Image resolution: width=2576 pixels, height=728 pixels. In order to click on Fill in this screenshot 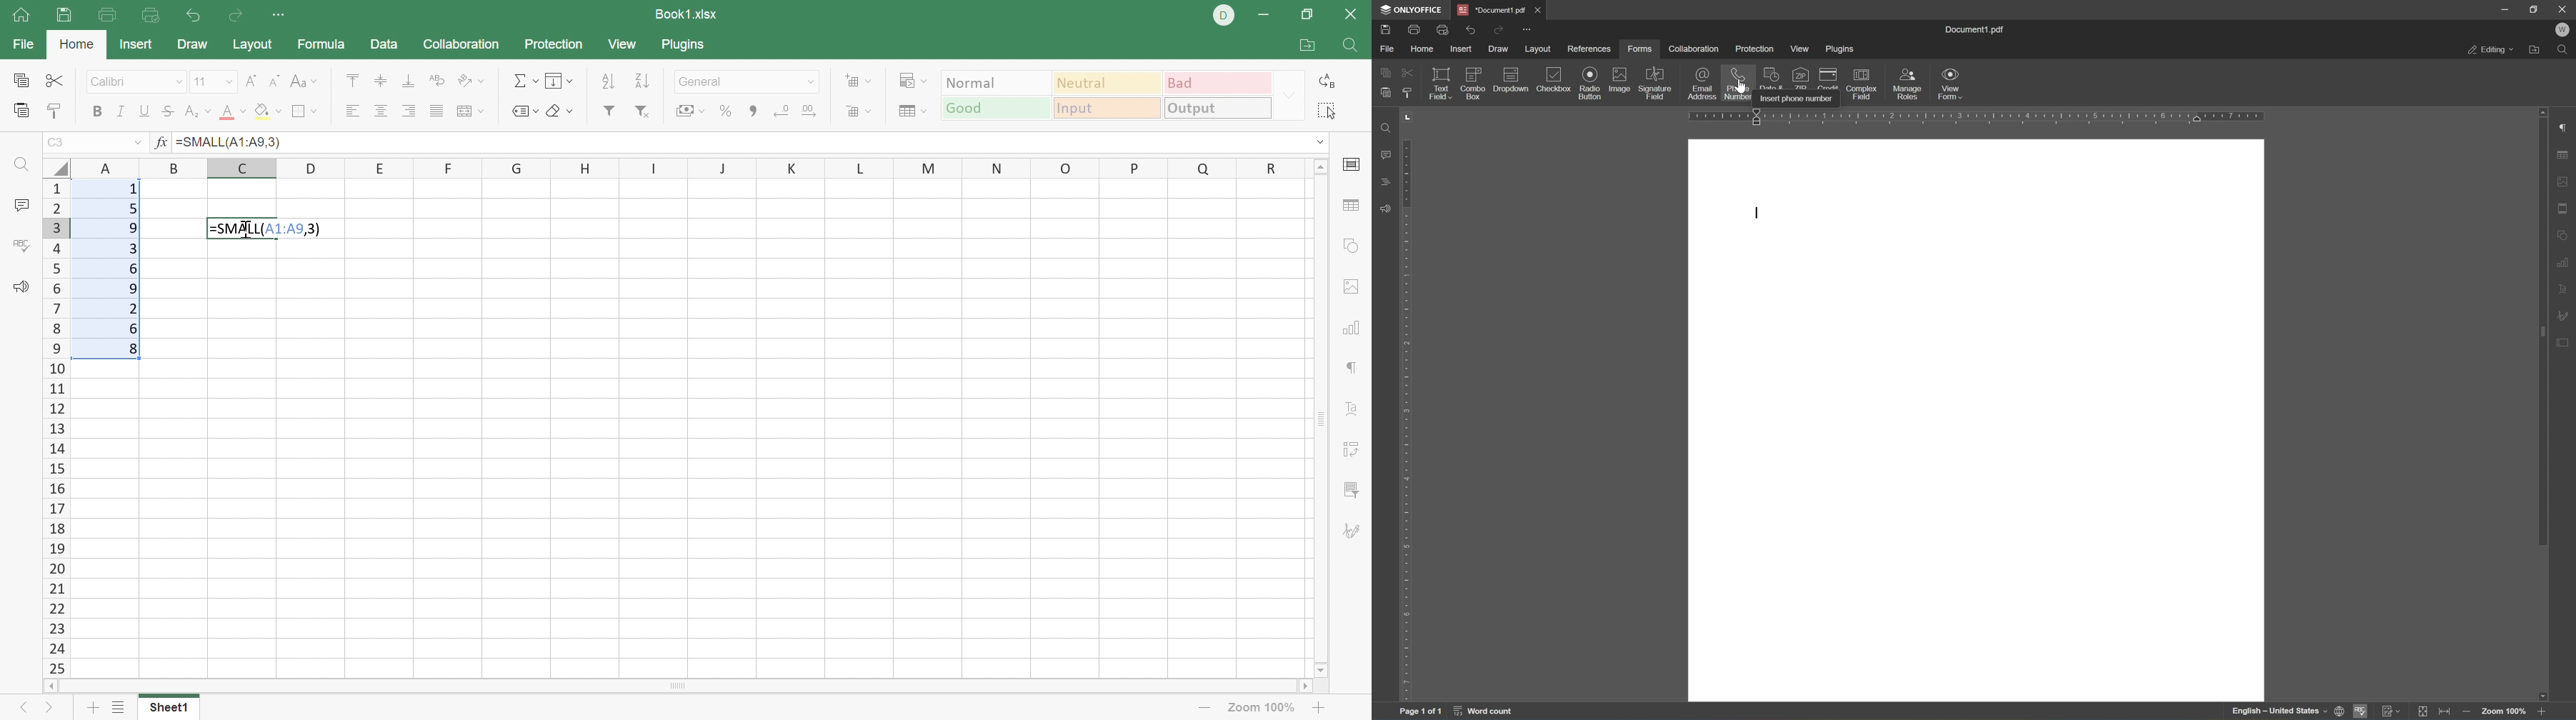, I will do `click(560, 81)`.